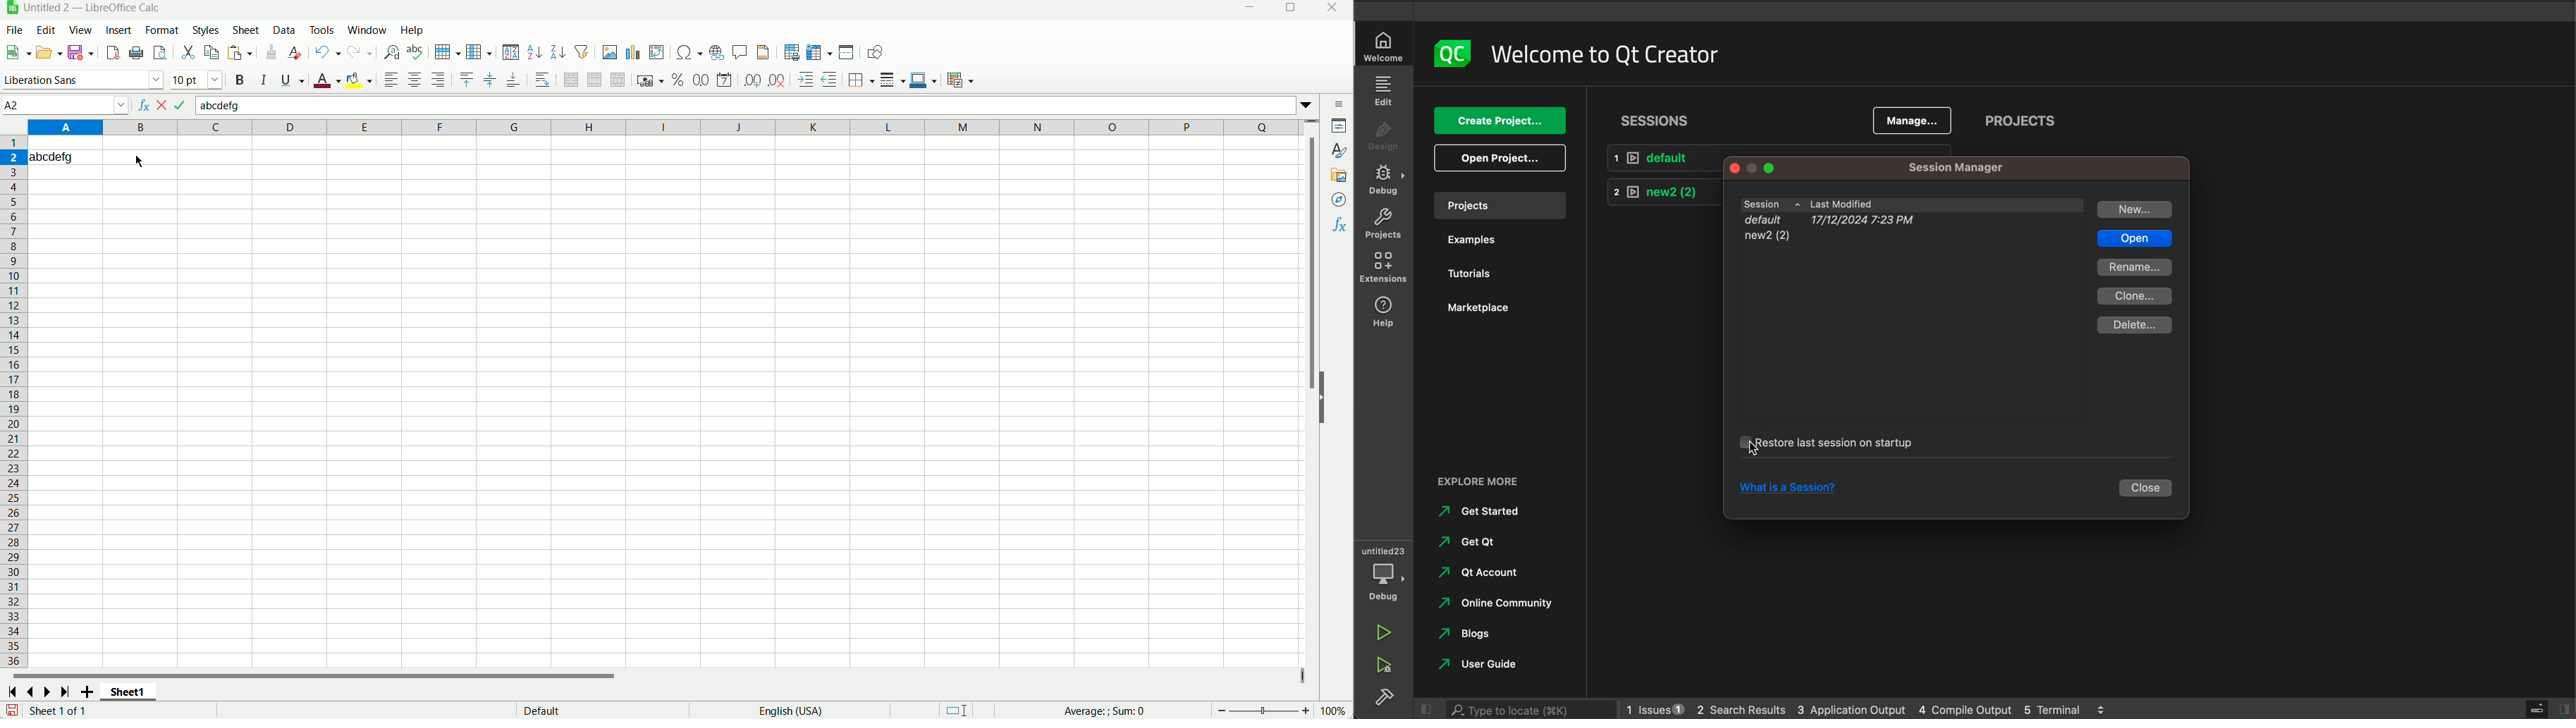 The image size is (2576, 728). What do you see at coordinates (12, 692) in the screenshot?
I see `scroll to first page` at bounding box center [12, 692].